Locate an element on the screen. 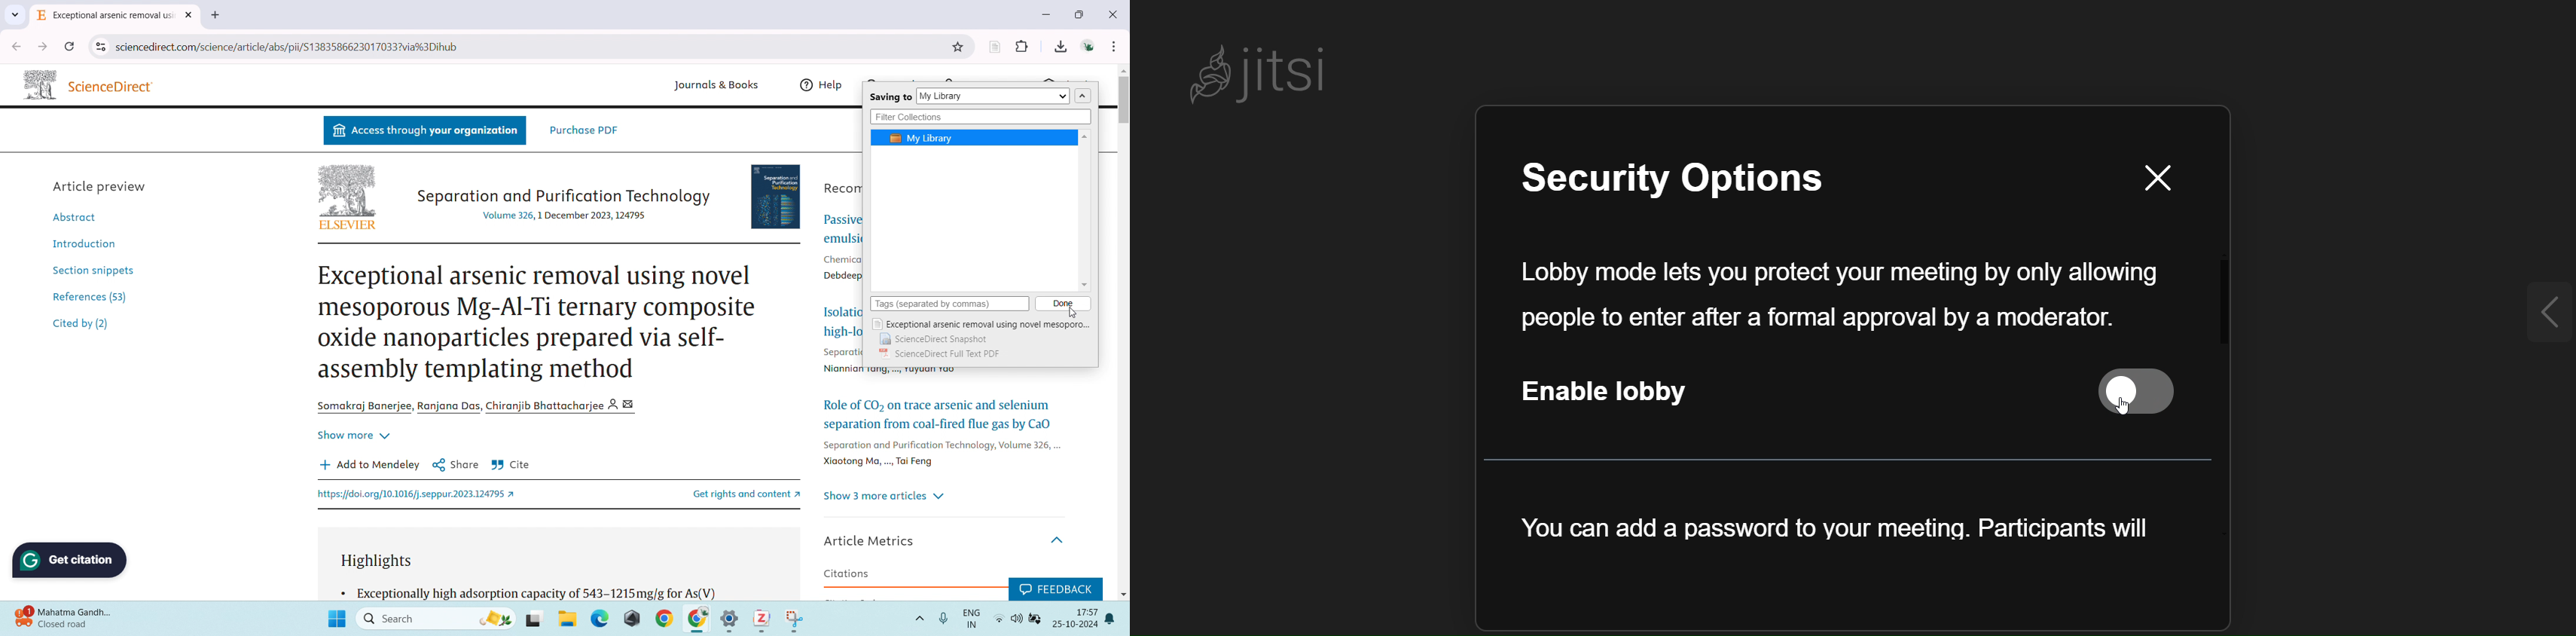 The width and height of the screenshot is (2576, 644). Cite is located at coordinates (511, 465).